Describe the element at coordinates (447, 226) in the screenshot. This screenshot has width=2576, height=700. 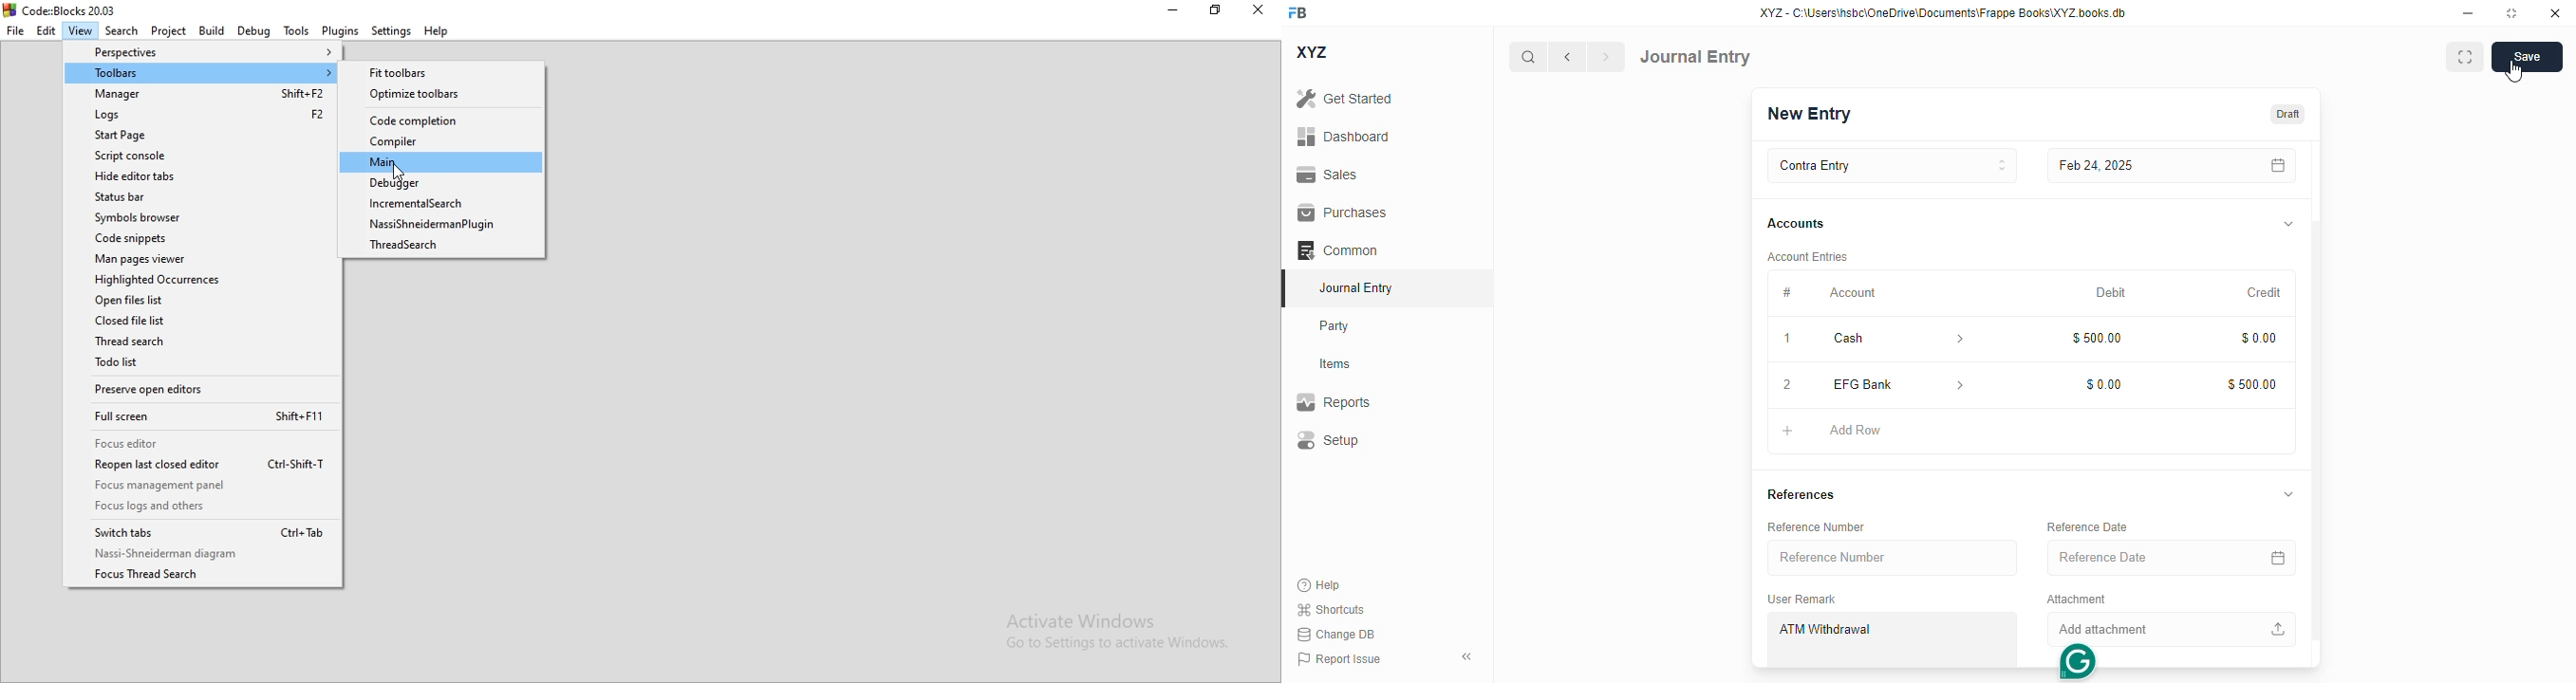
I see `Nasaisho demaPlugin ` at that location.